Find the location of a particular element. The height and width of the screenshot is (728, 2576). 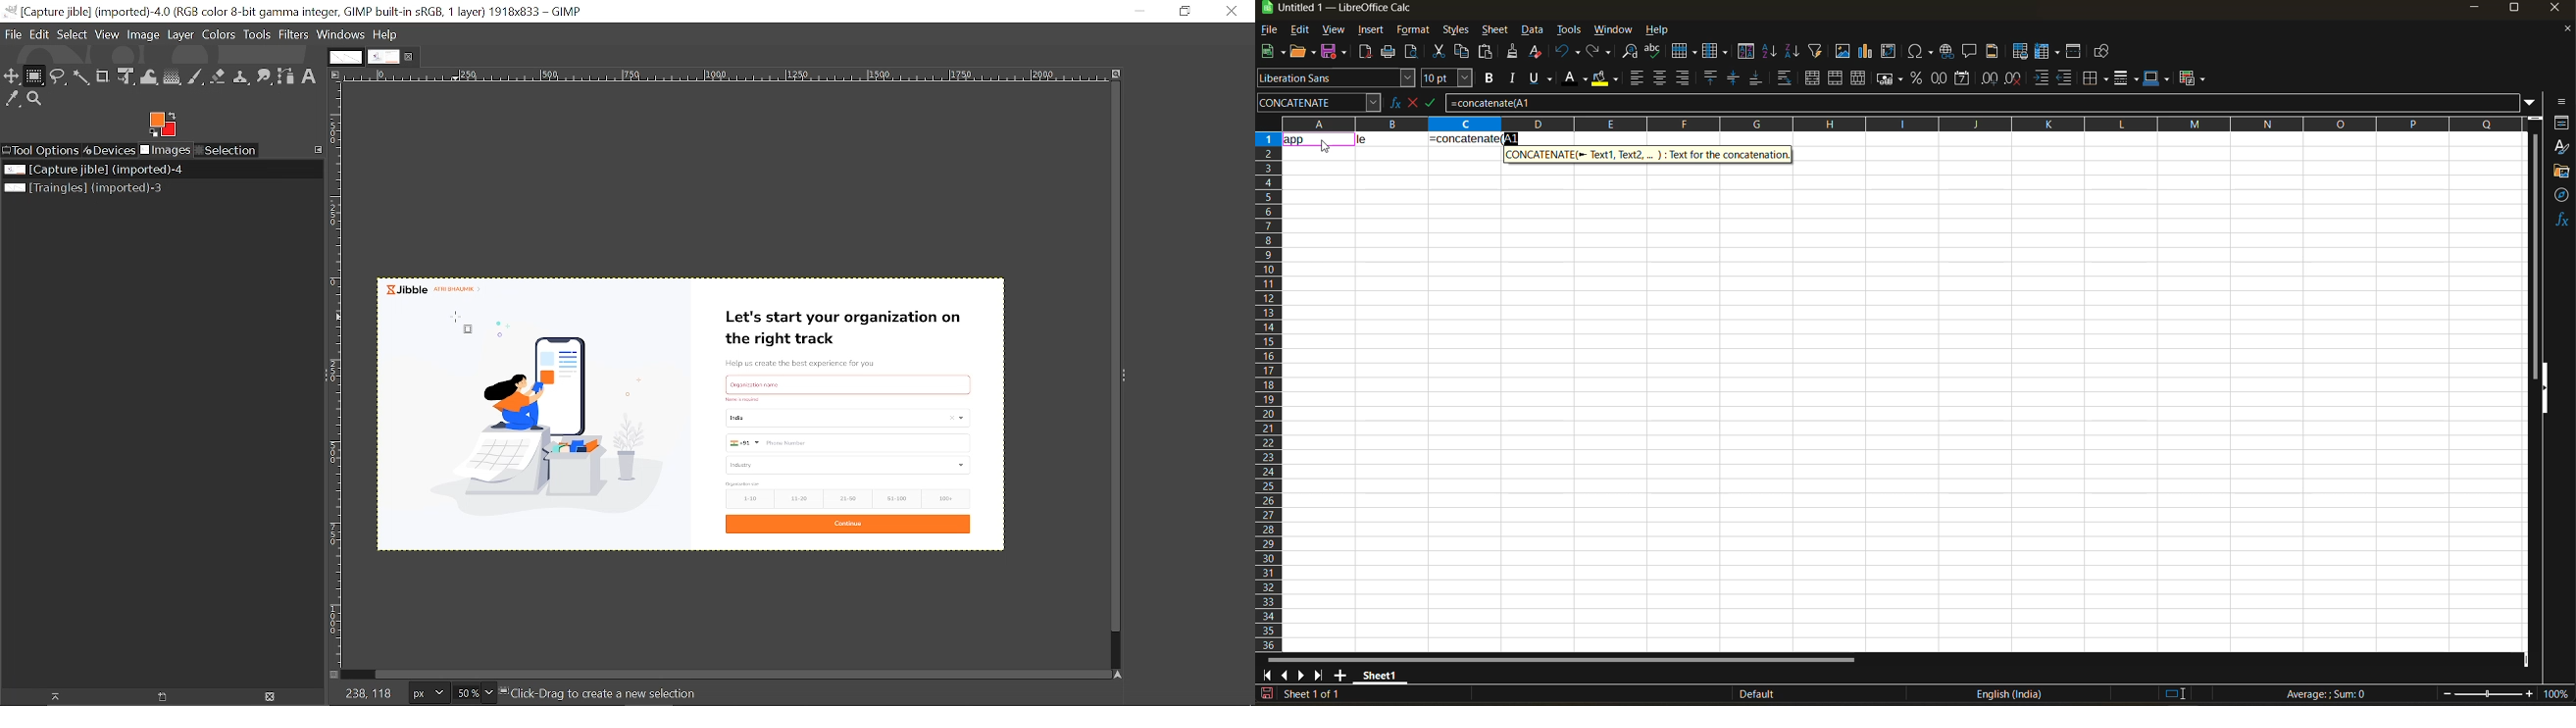

clone formatting is located at coordinates (1513, 54).